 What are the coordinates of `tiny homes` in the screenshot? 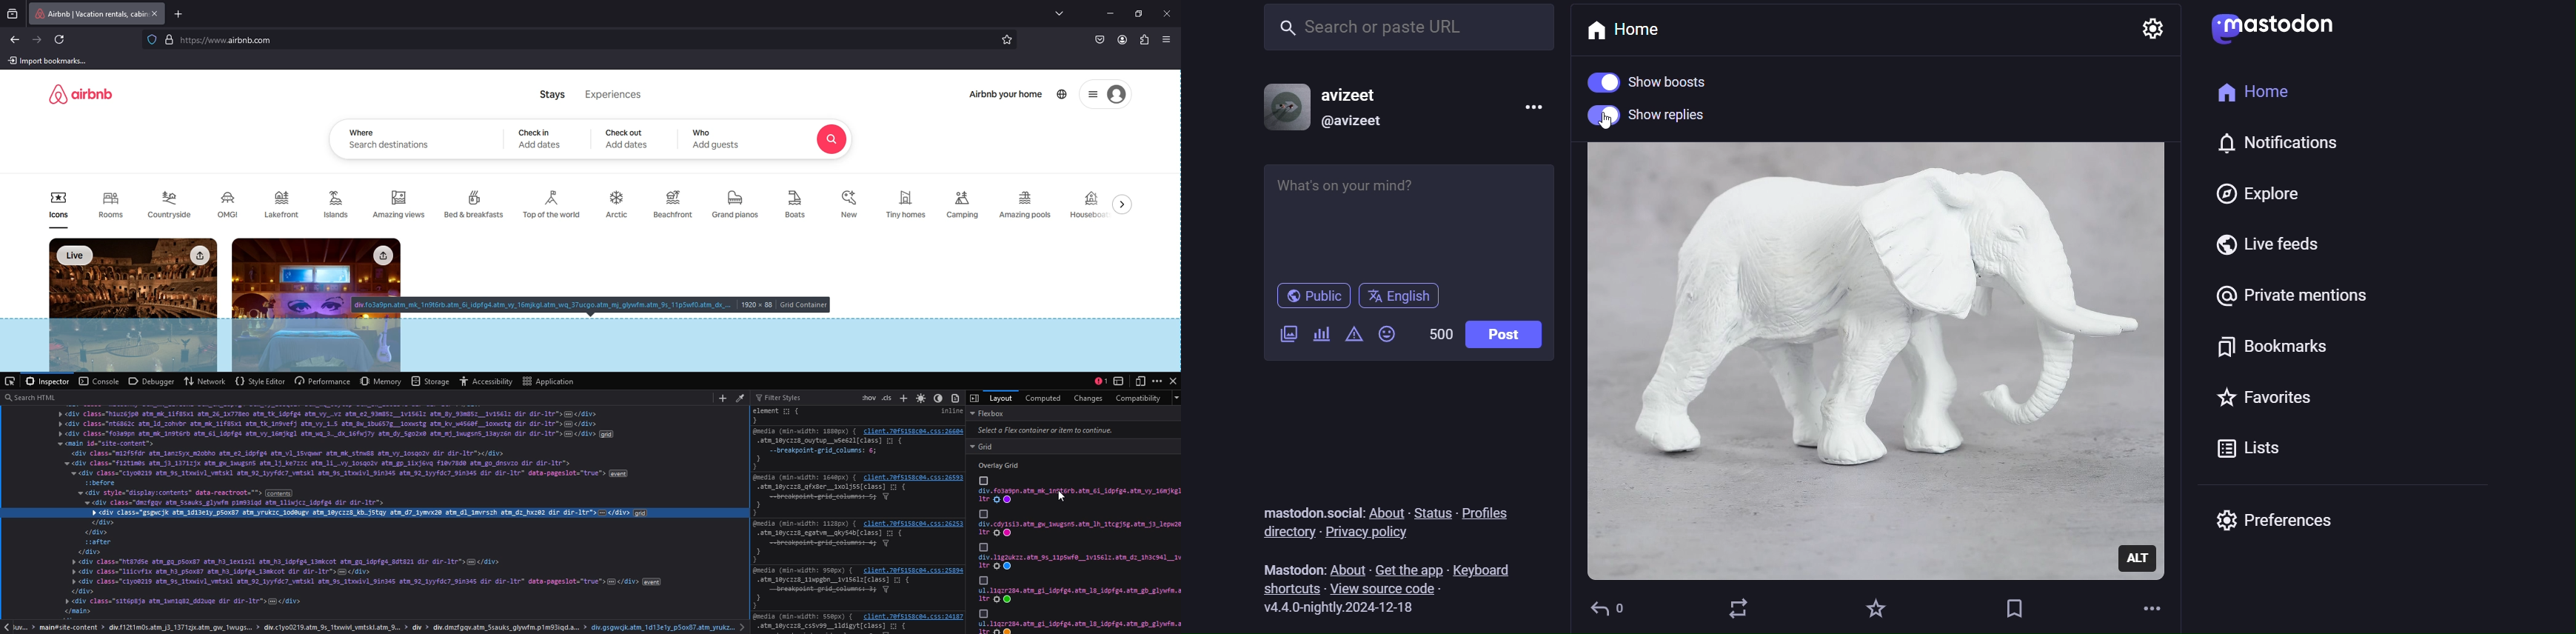 It's located at (907, 205).